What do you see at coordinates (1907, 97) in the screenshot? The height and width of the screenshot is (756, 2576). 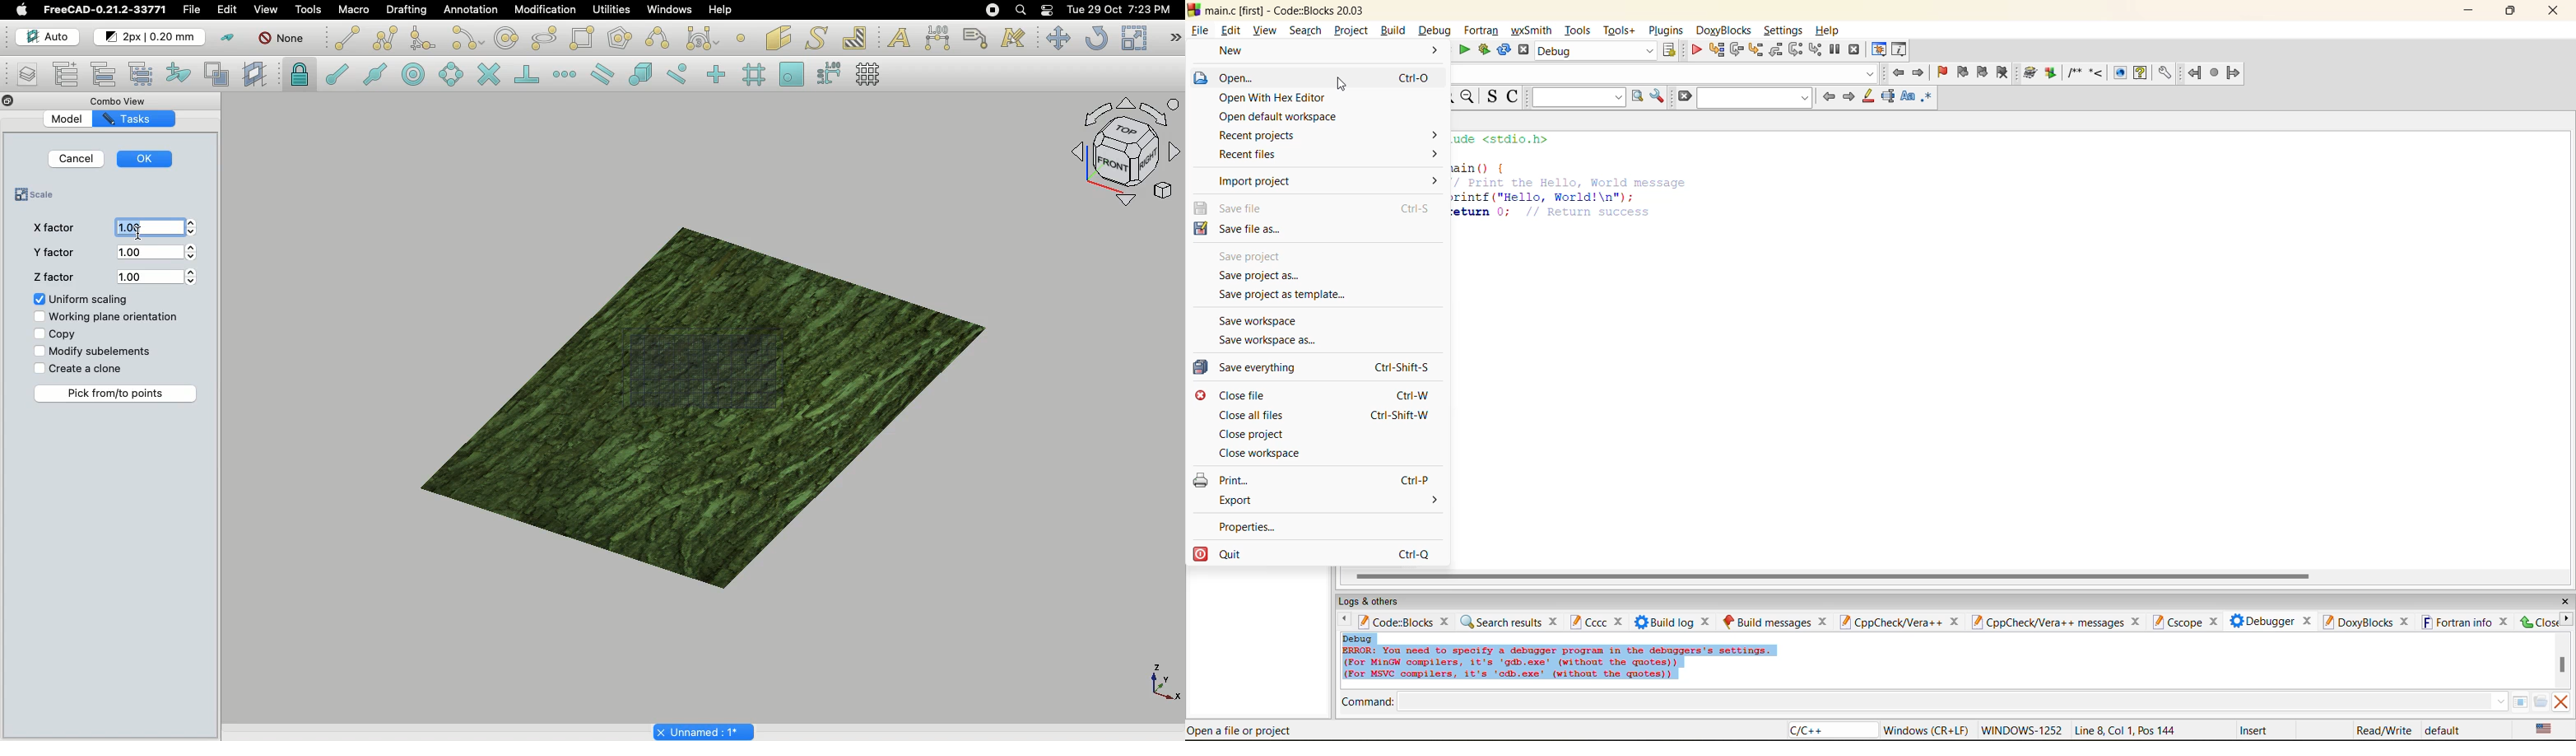 I see `match case` at bounding box center [1907, 97].